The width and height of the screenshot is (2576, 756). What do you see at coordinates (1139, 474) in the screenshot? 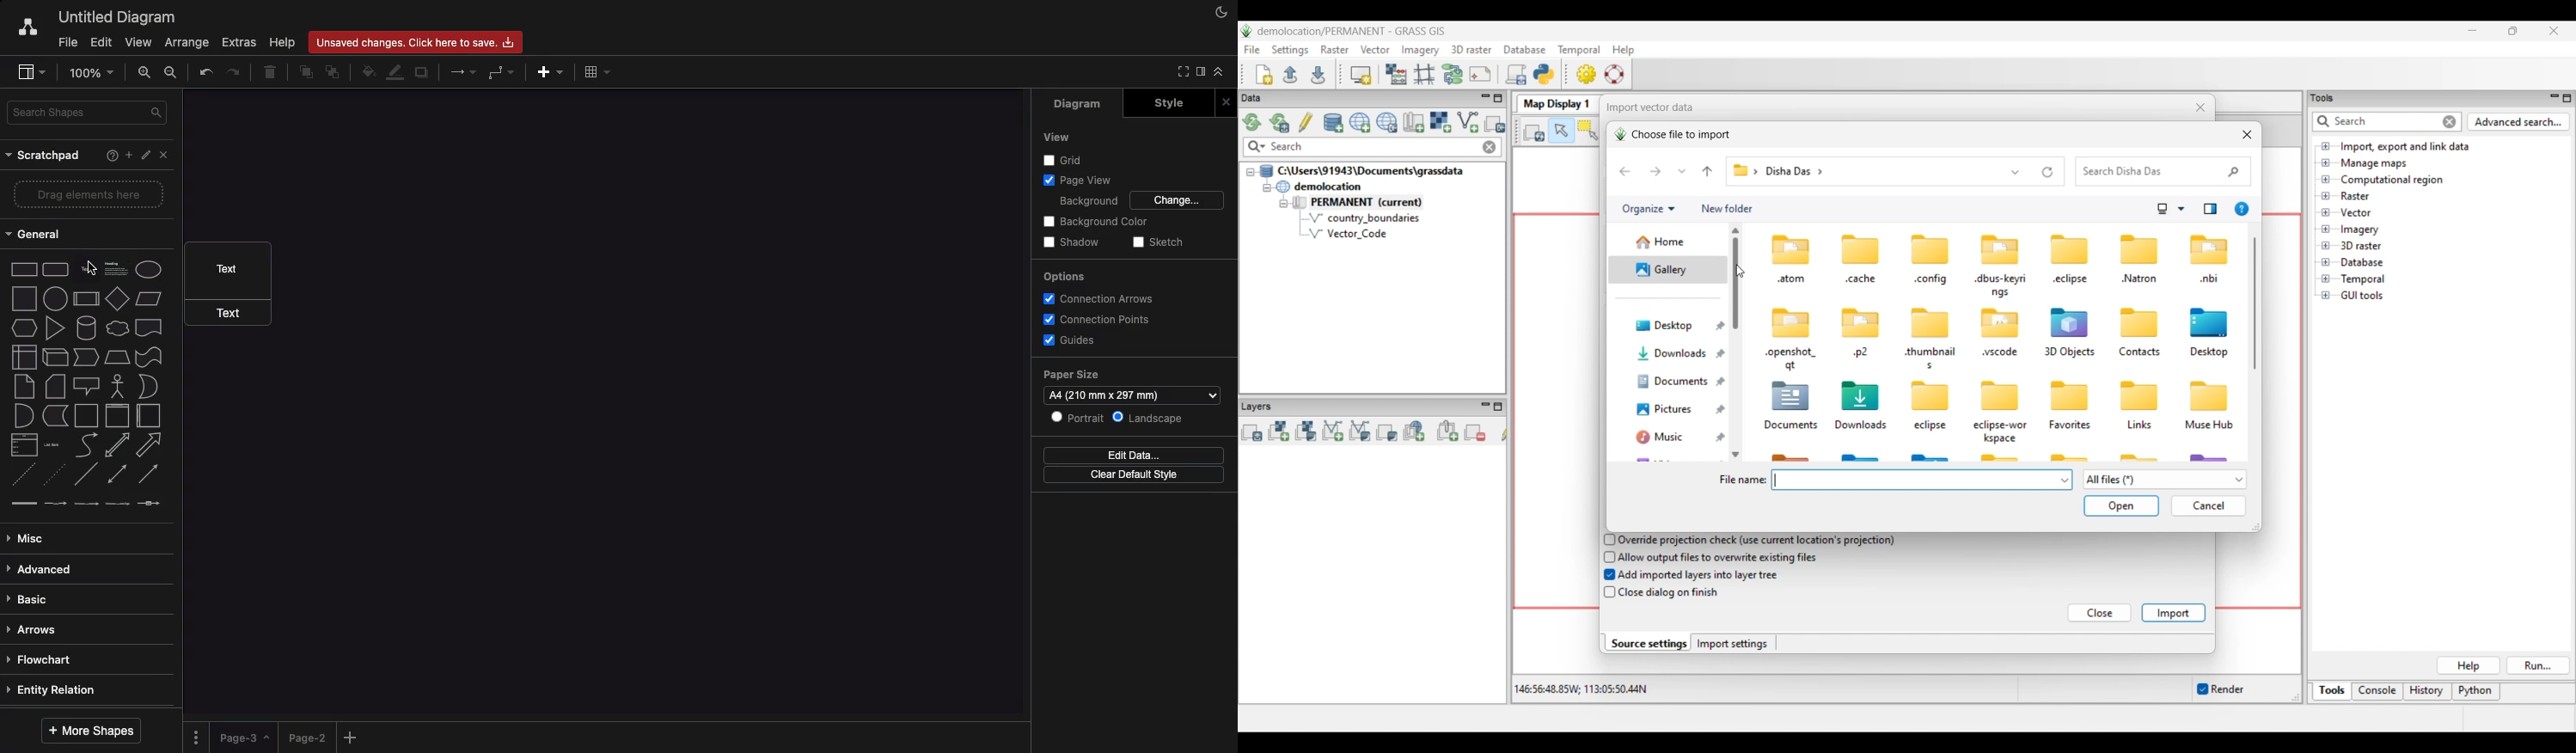
I see `Clear default style` at bounding box center [1139, 474].